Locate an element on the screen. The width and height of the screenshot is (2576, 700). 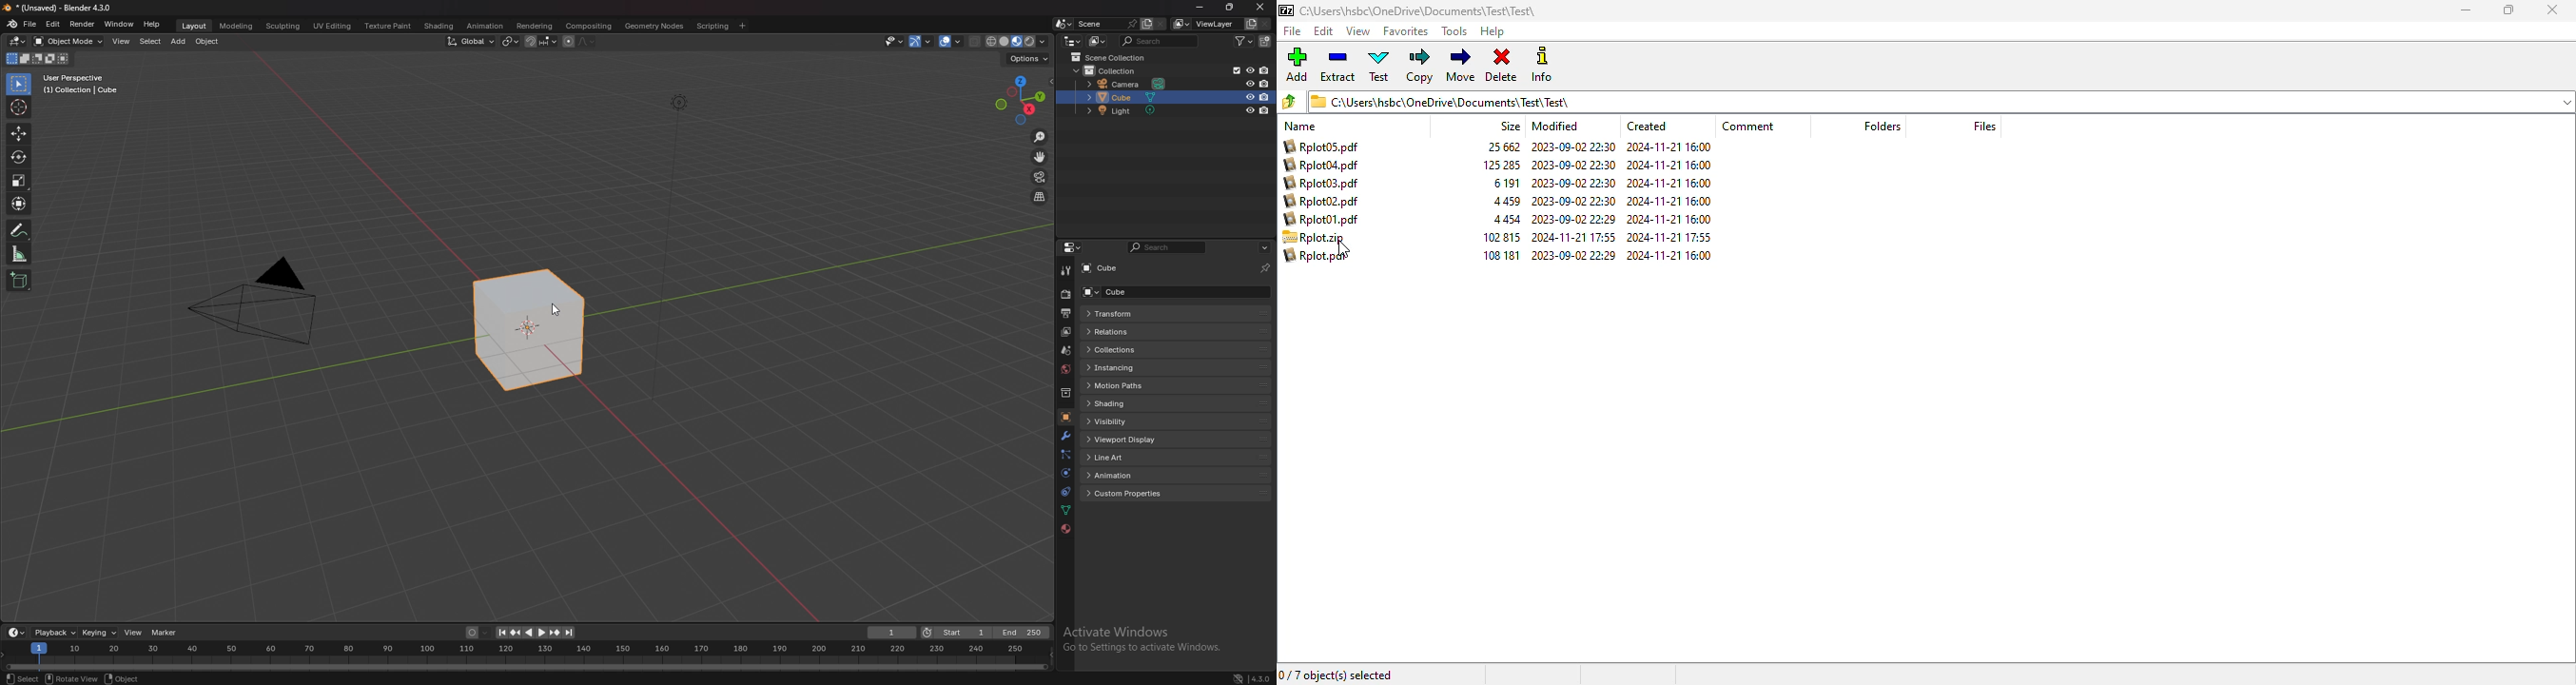
copy is located at coordinates (1419, 66).